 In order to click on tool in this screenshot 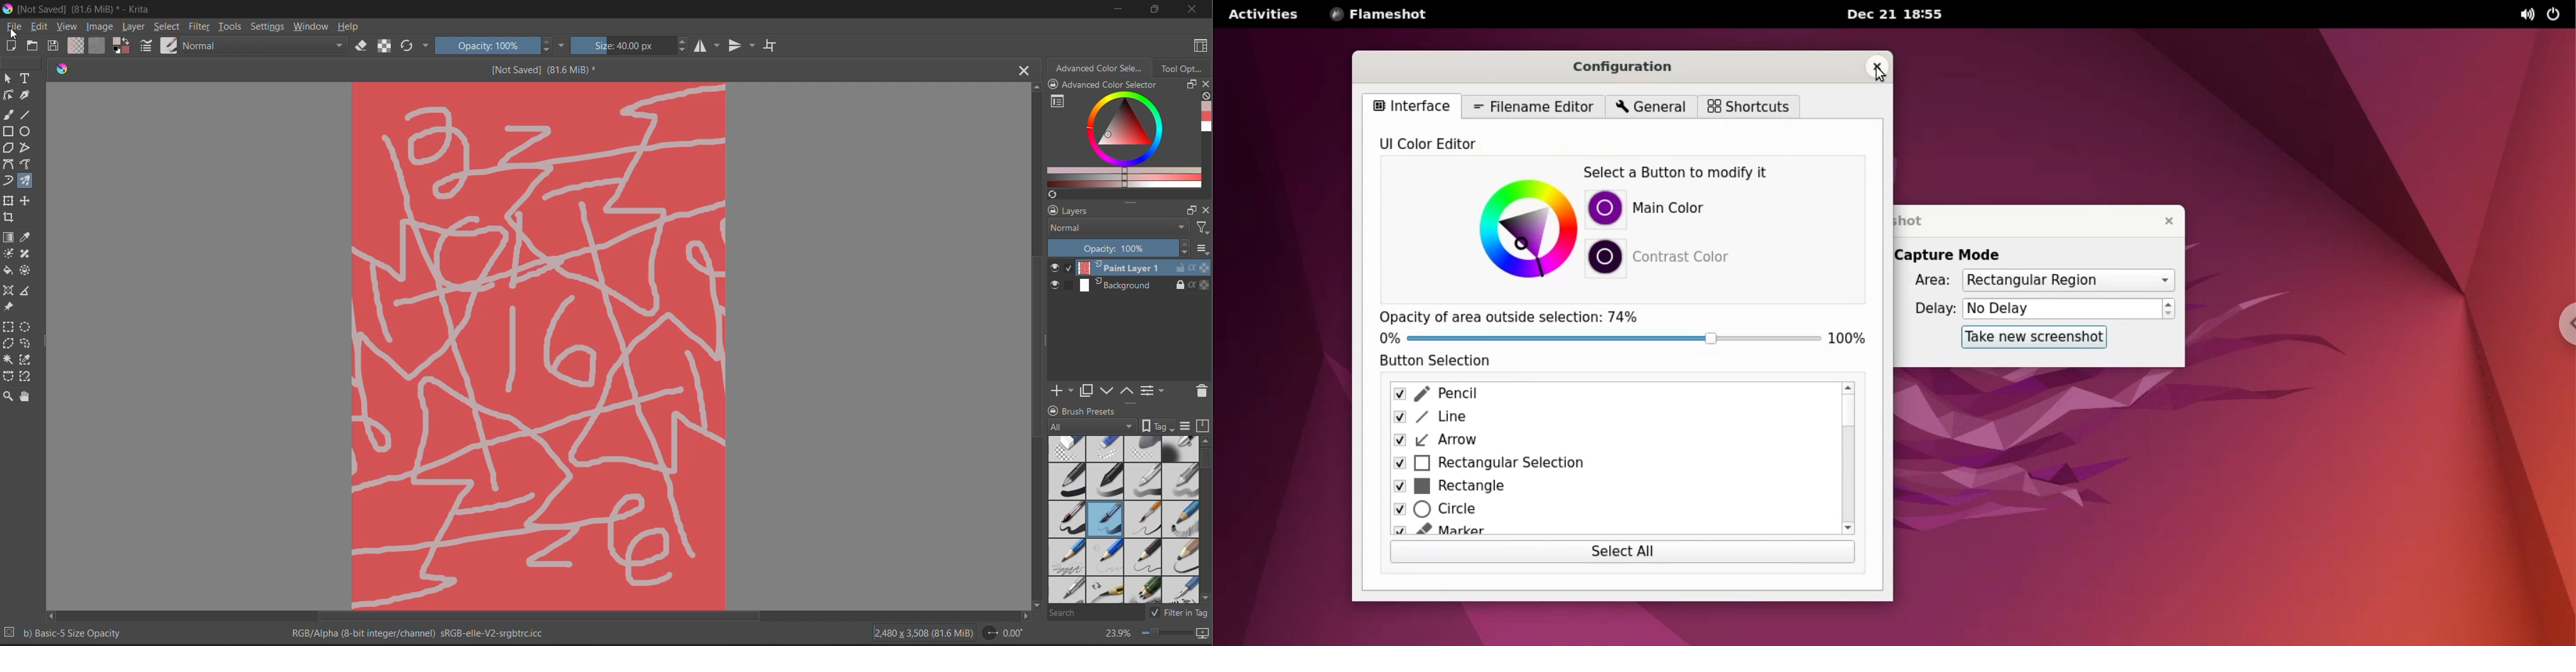, I will do `click(8, 200)`.